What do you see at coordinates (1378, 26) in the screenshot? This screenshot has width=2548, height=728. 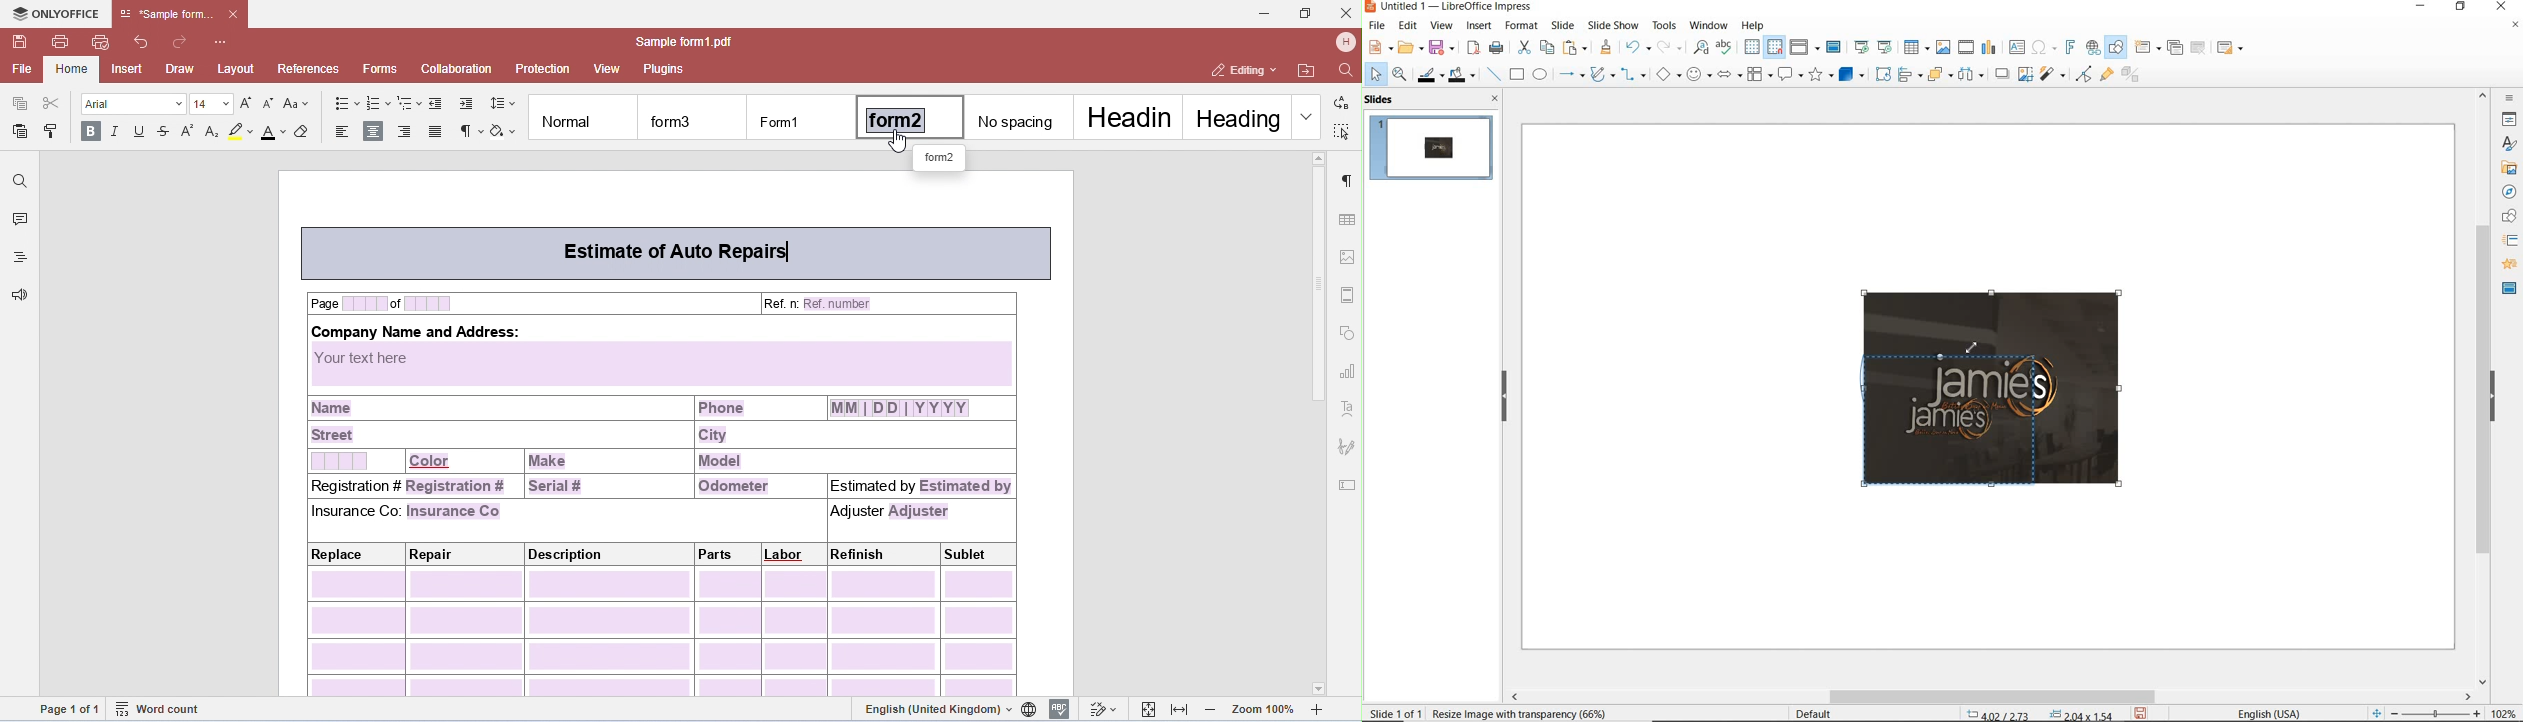 I see `file` at bounding box center [1378, 26].